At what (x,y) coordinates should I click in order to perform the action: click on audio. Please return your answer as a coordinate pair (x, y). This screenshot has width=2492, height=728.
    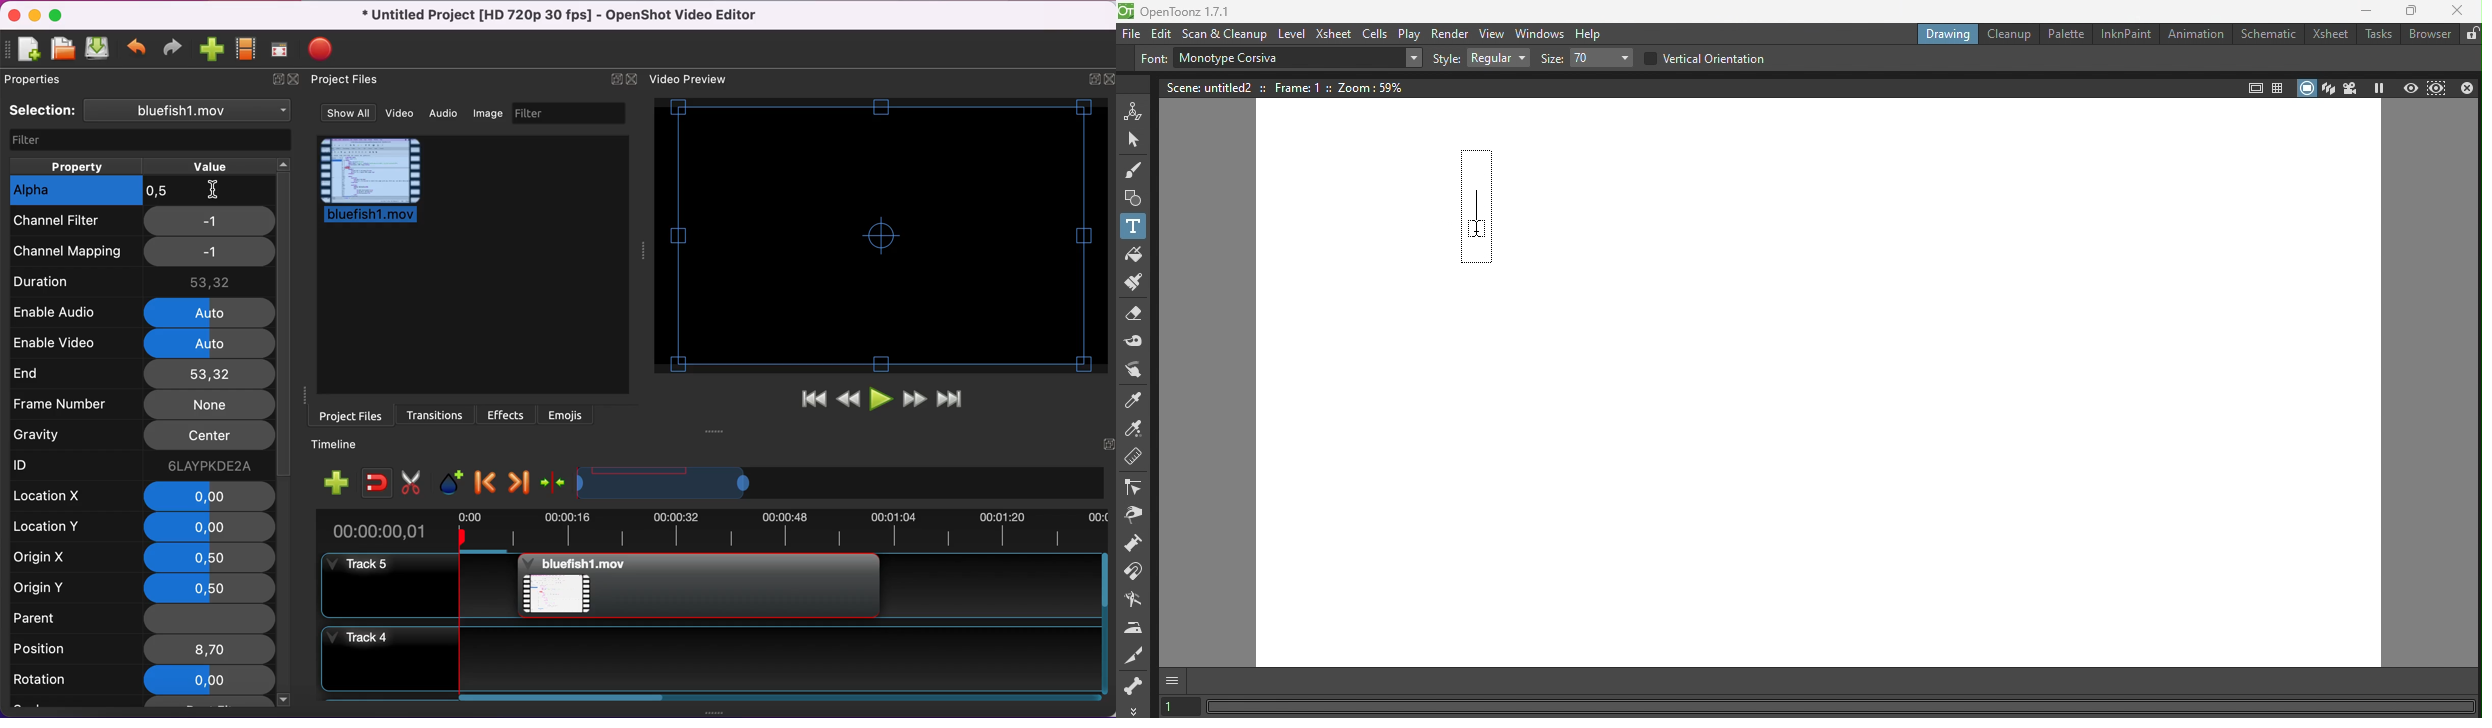
    Looking at the image, I should click on (448, 114).